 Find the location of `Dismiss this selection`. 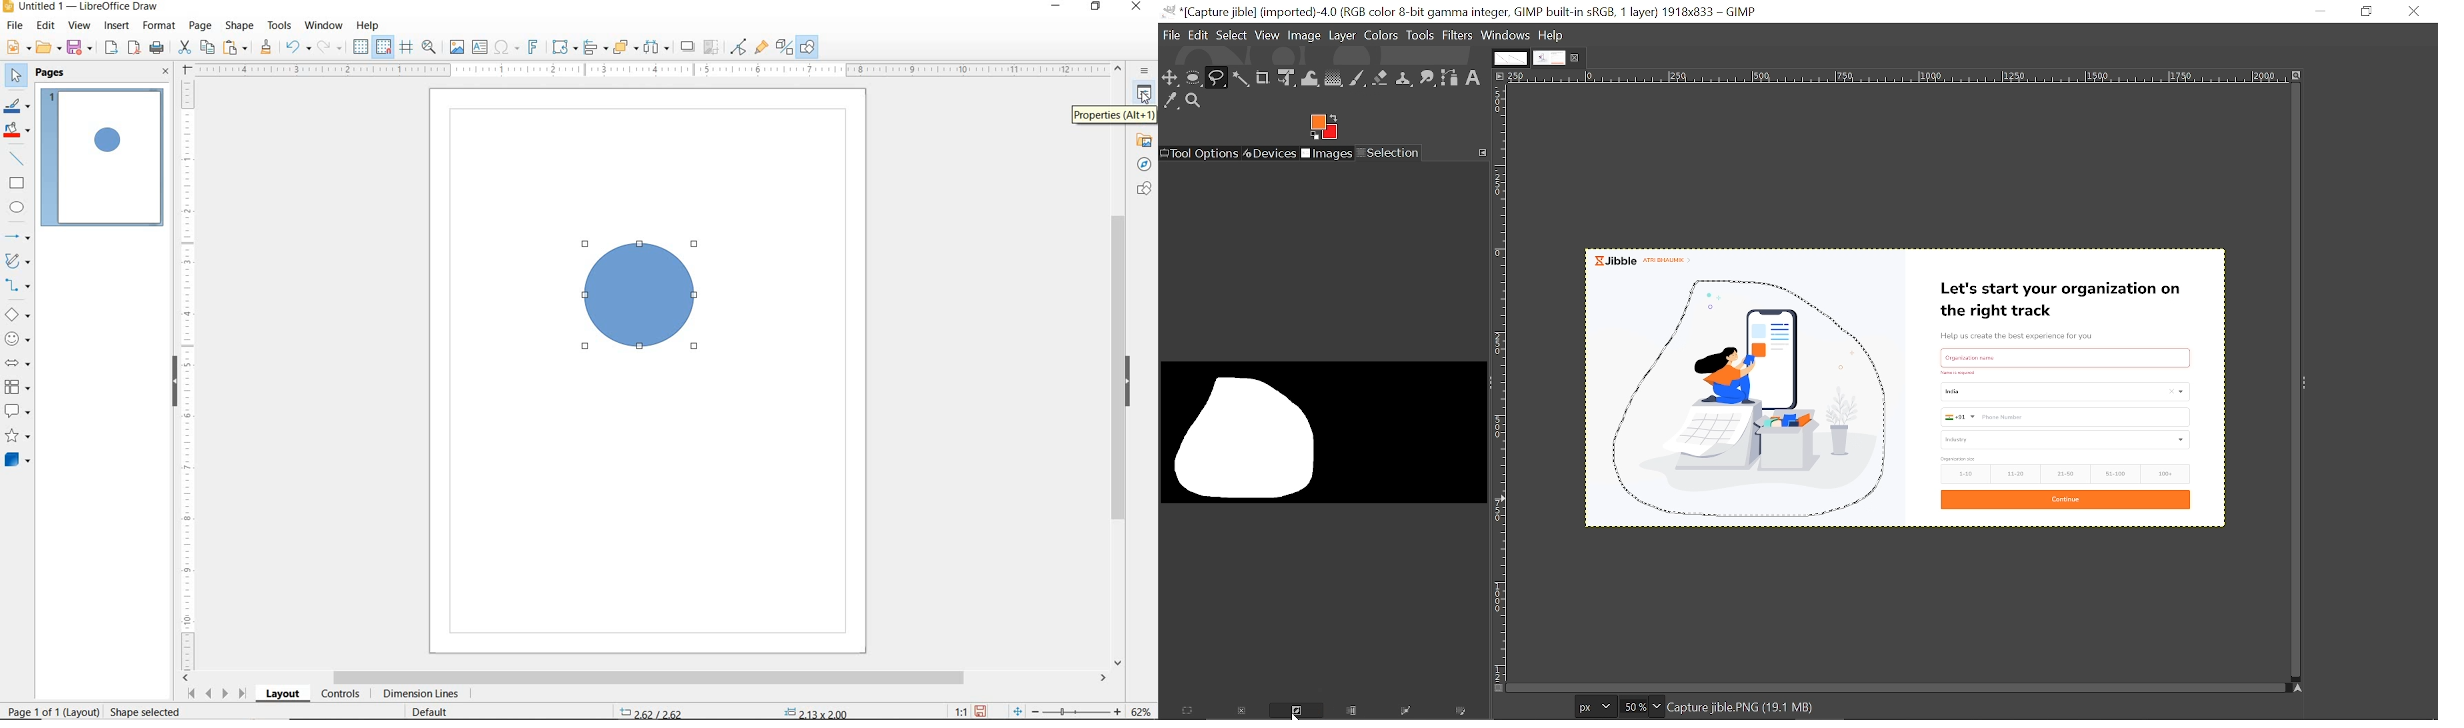

Dismiss this selection is located at coordinates (1240, 713).